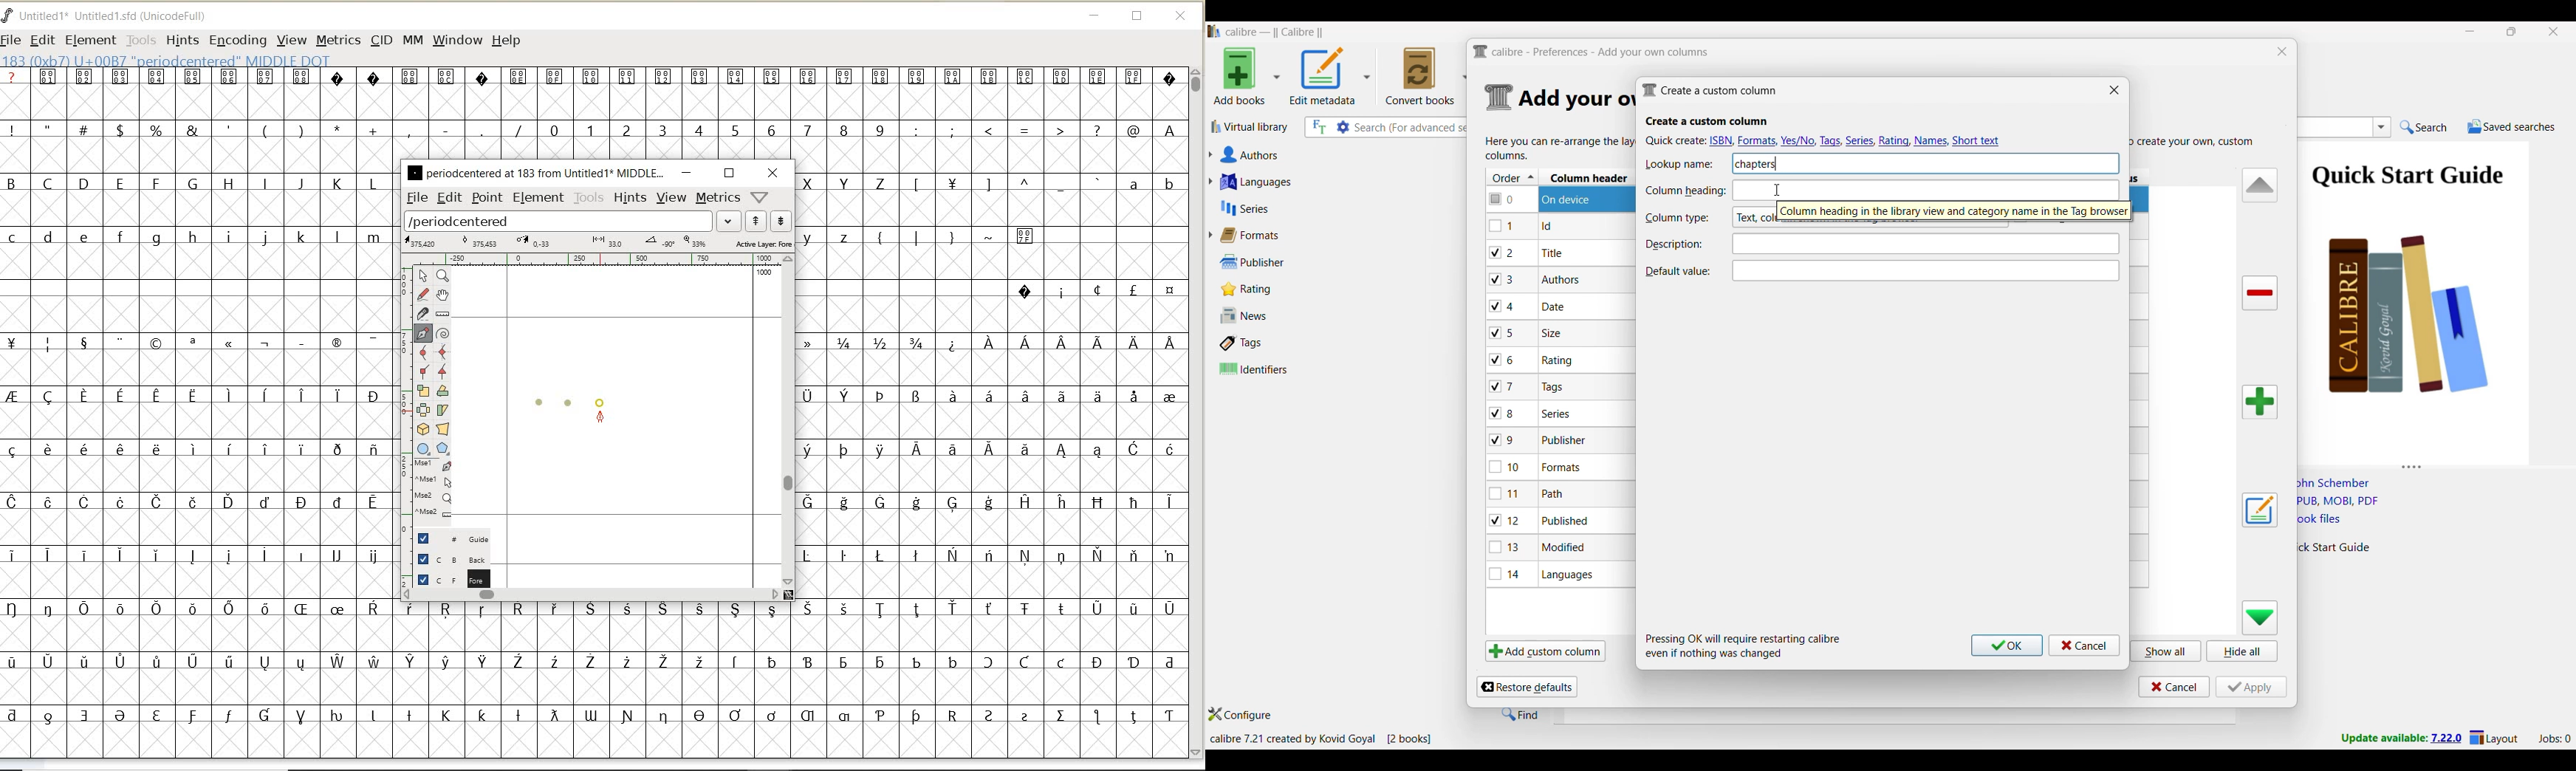 This screenshot has width=2576, height=784. Describe the element at coordinates (1709, 90) in the screenshot. I see `Window name` at that location.